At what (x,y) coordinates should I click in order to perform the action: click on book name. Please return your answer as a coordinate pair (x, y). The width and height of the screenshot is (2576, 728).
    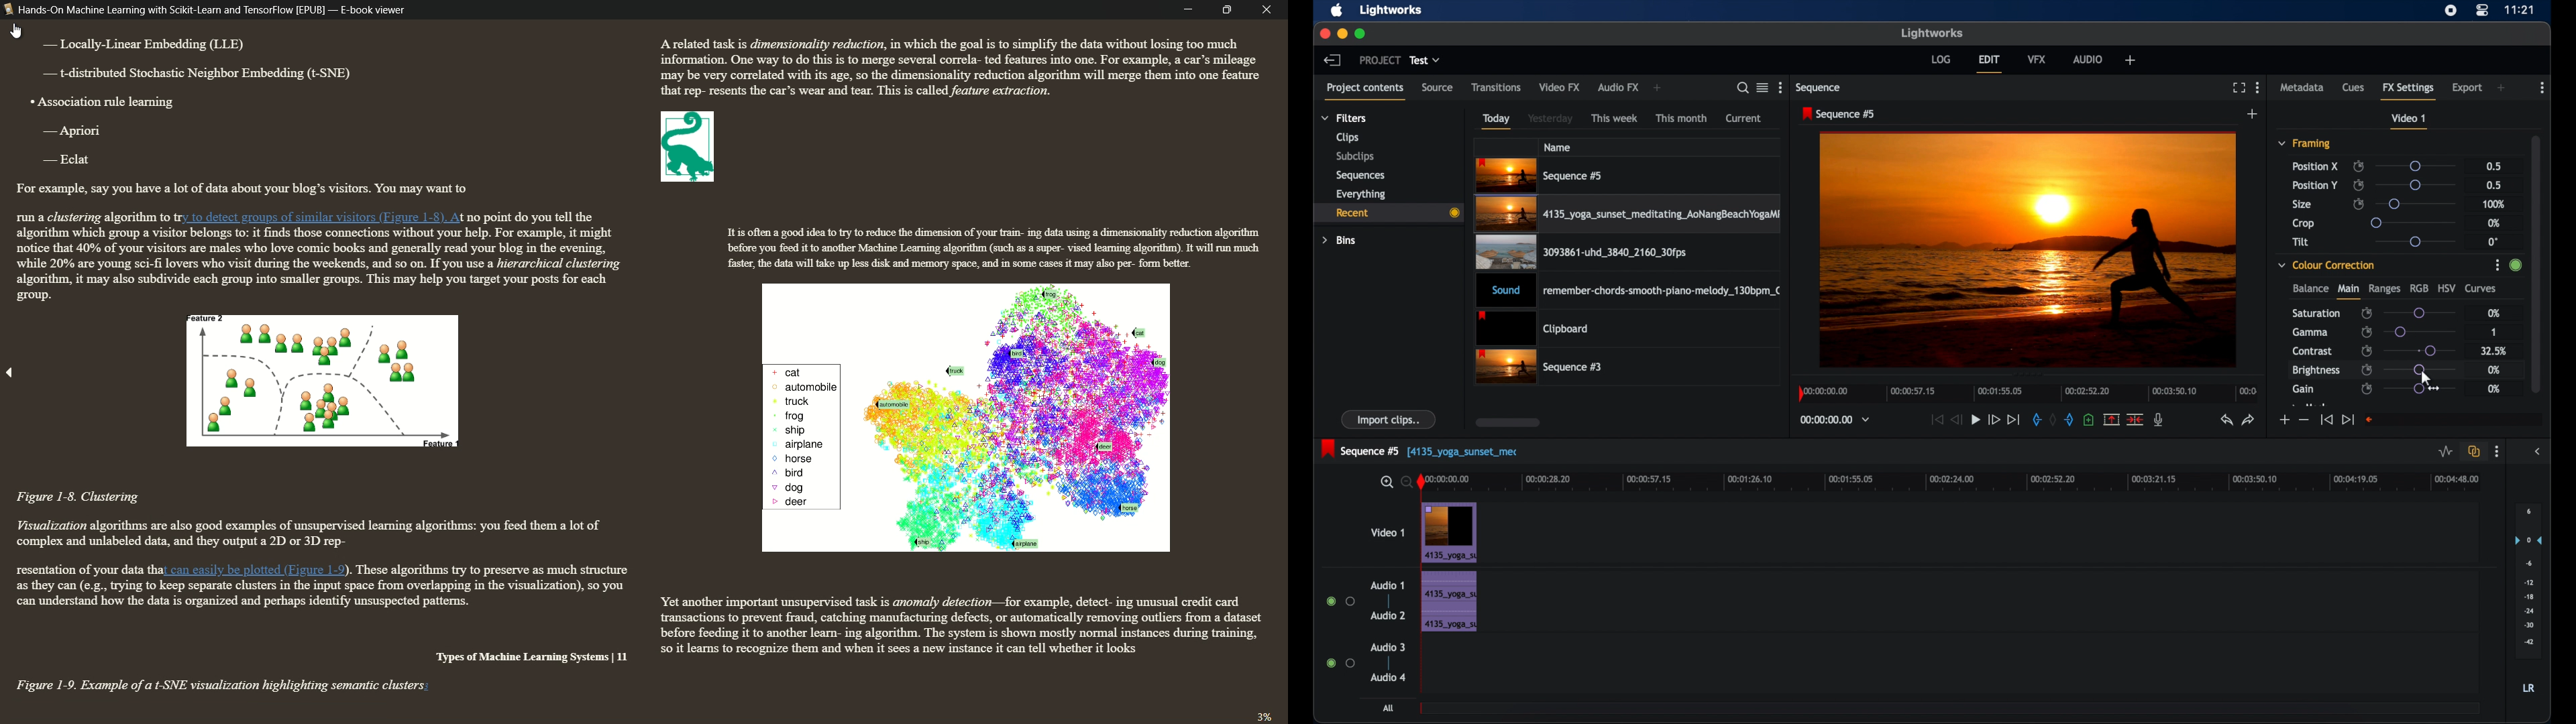
    Looking at the image, I should click on (172, 10).